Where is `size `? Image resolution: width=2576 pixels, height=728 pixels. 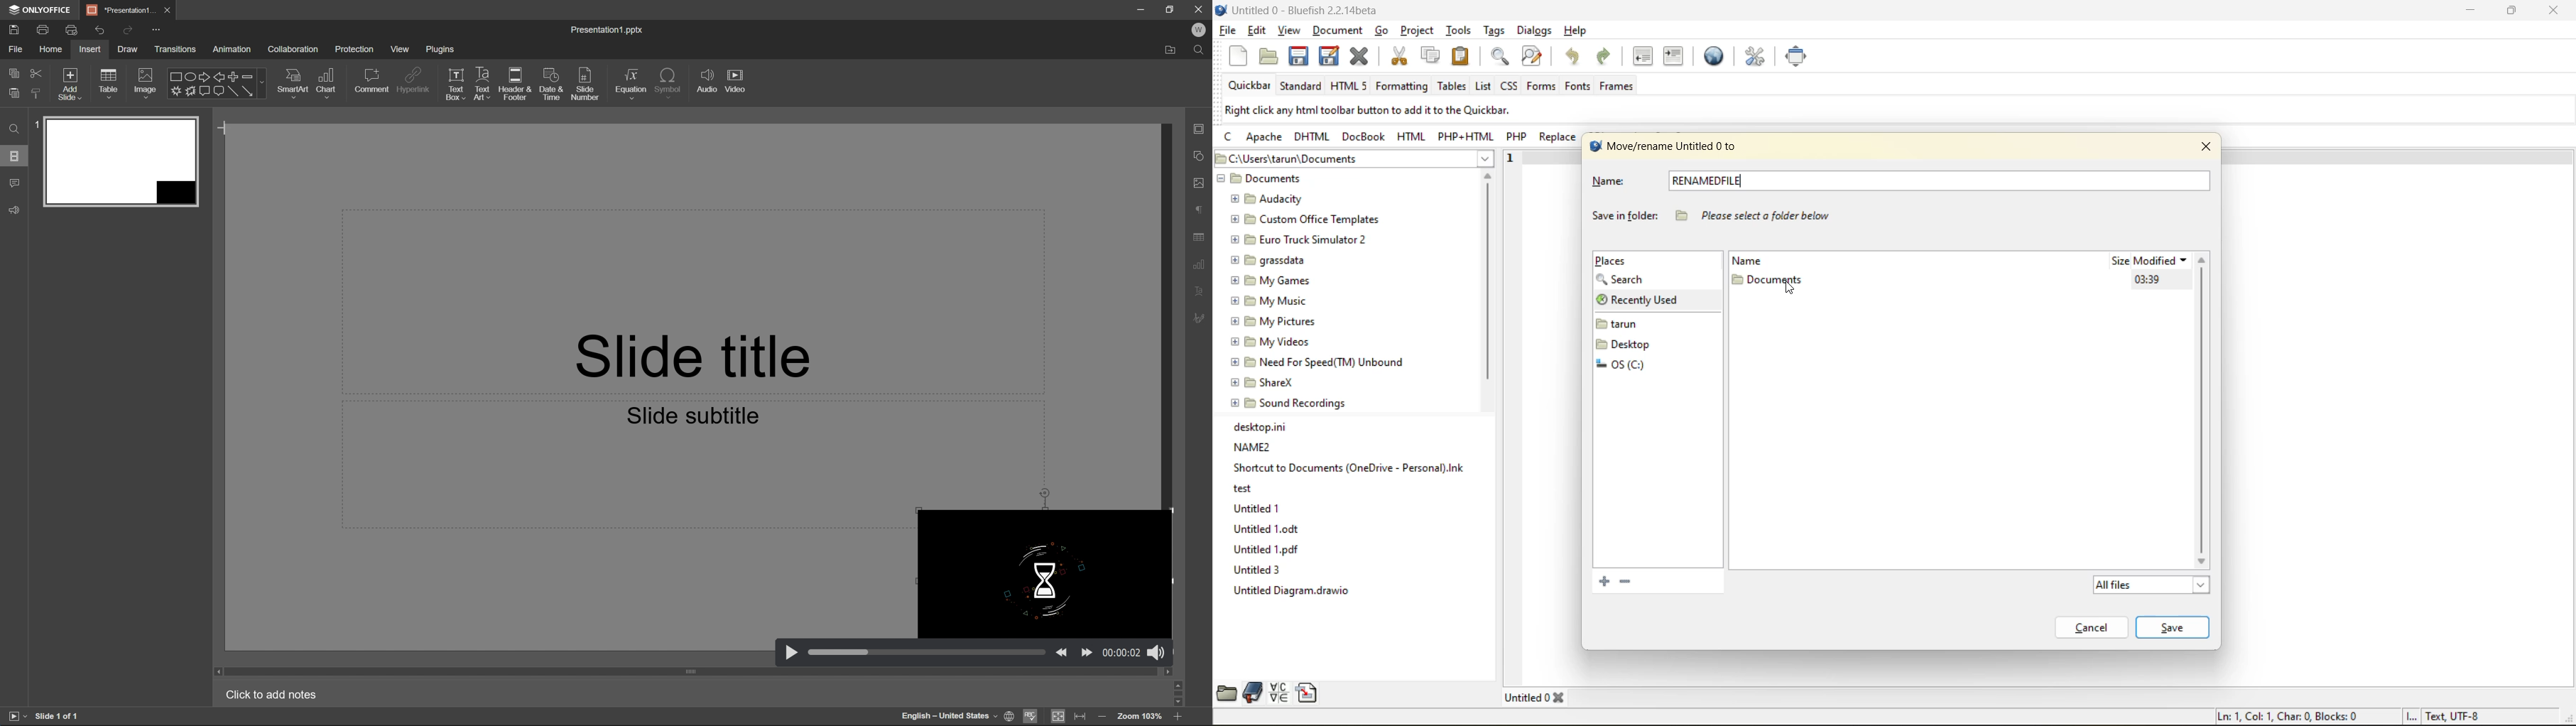 size  is located at coordinates (2118, 262).